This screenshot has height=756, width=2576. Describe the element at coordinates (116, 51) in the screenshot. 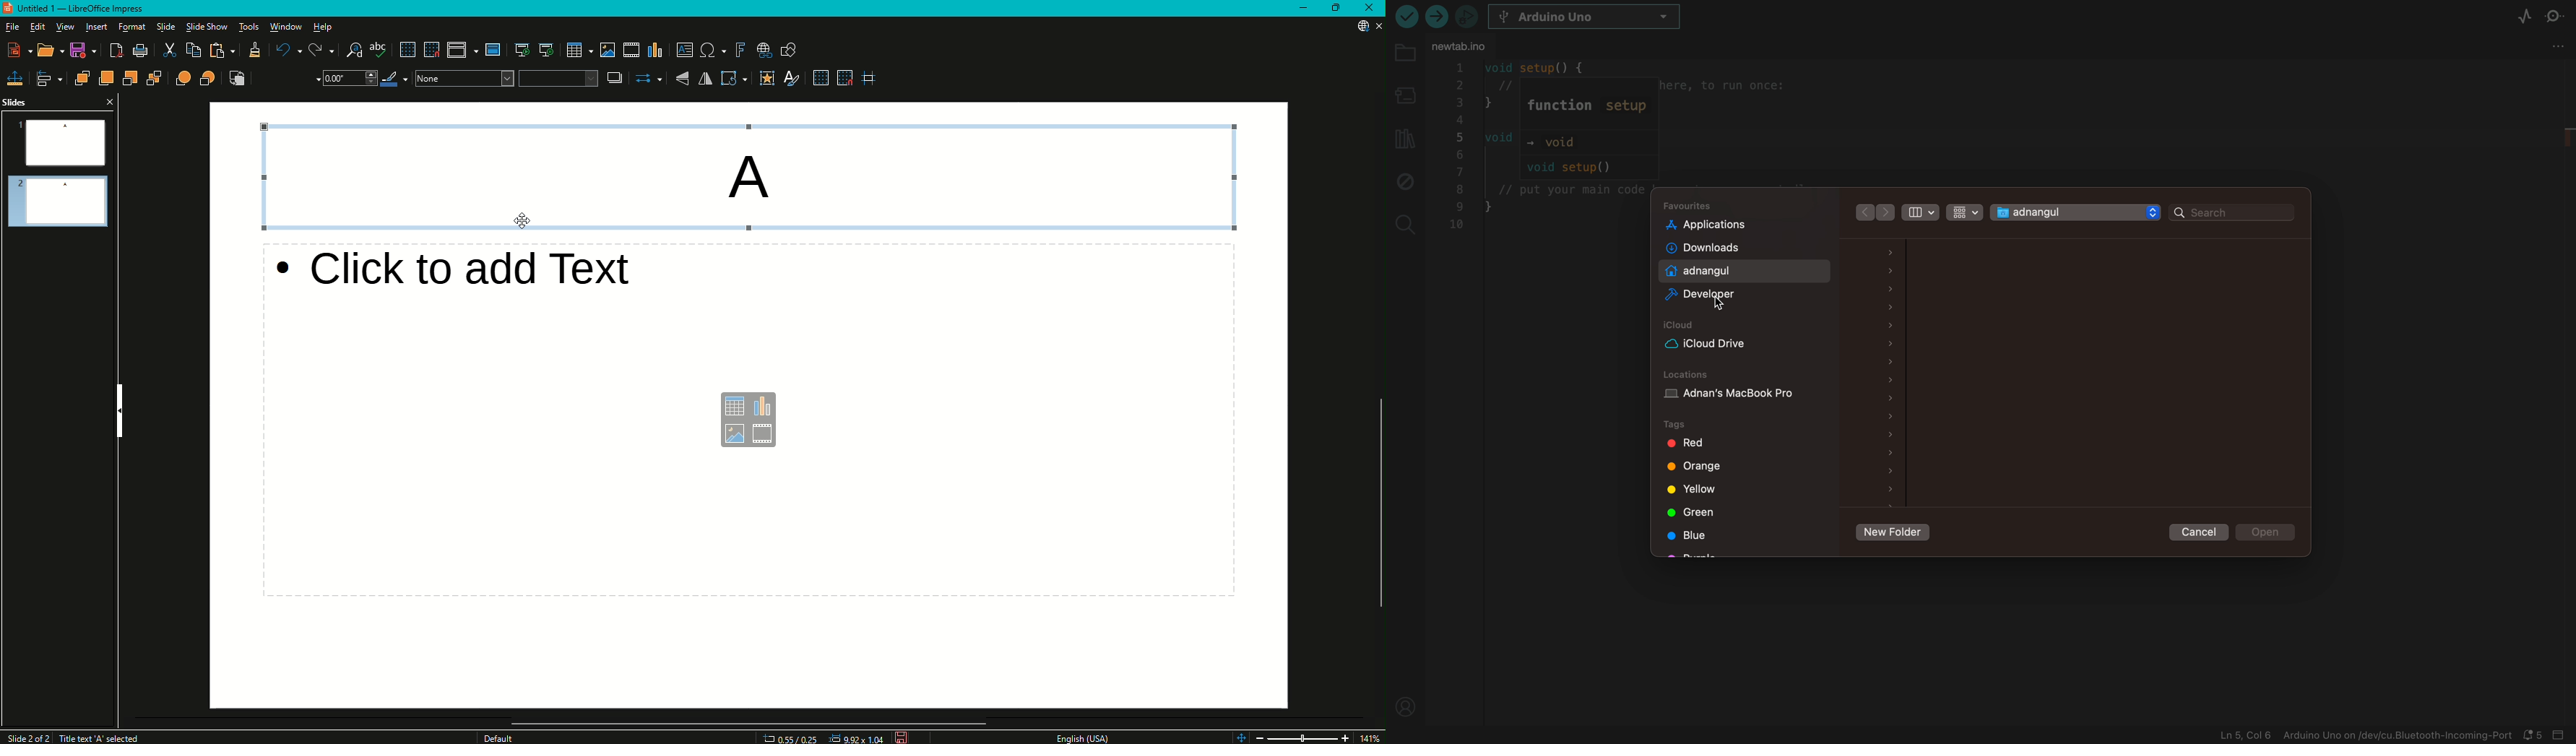

I see `Export Directly as PDF` at that location.